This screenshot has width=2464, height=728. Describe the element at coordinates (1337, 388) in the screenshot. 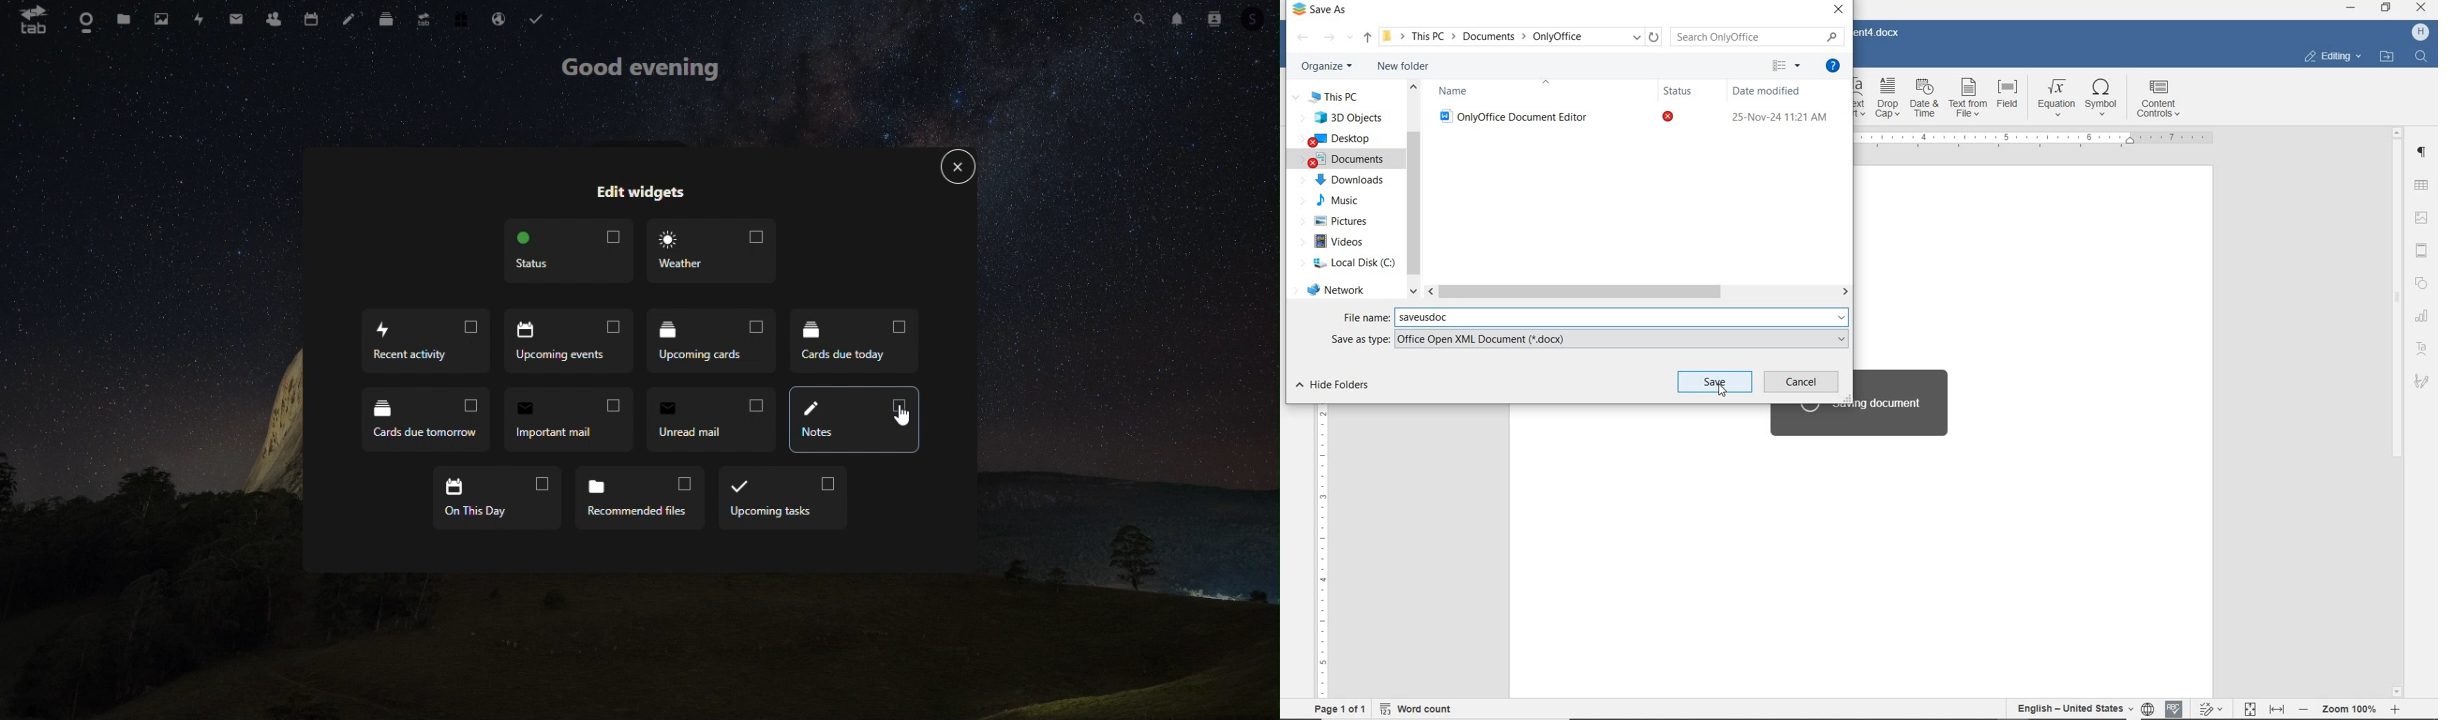

I see `hide folders` at that location.